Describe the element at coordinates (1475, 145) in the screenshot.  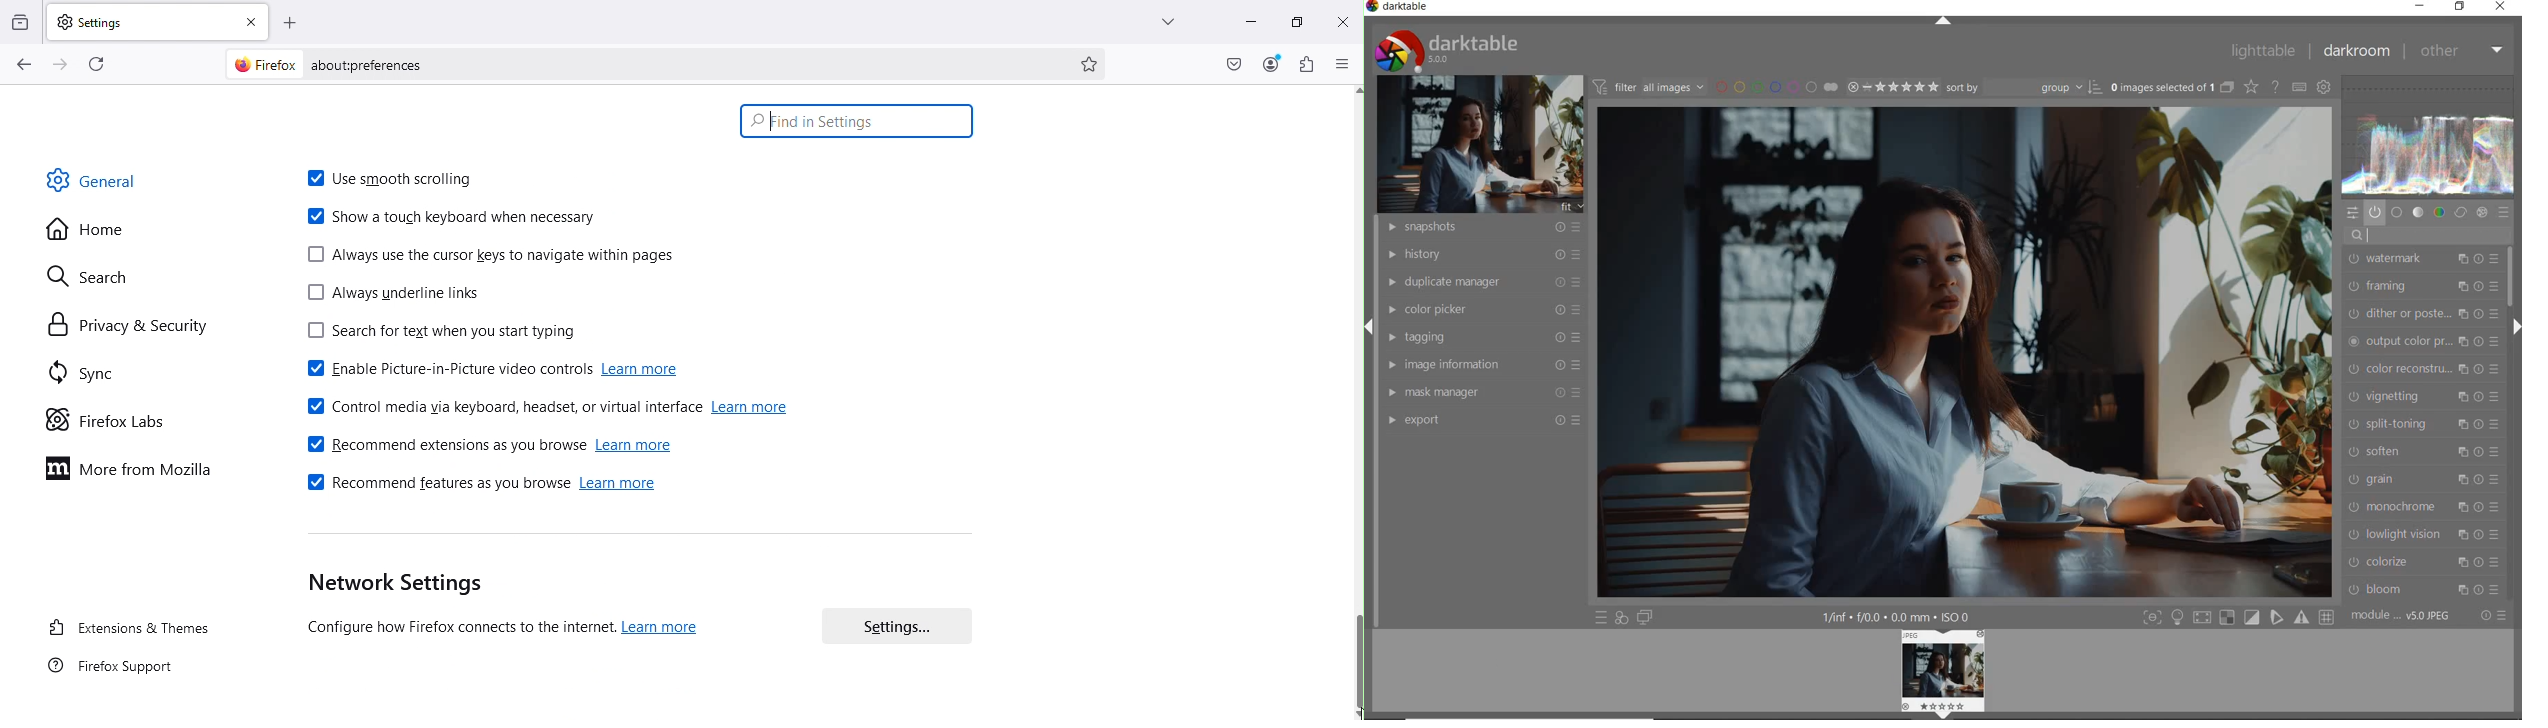
I see `image` at that location.